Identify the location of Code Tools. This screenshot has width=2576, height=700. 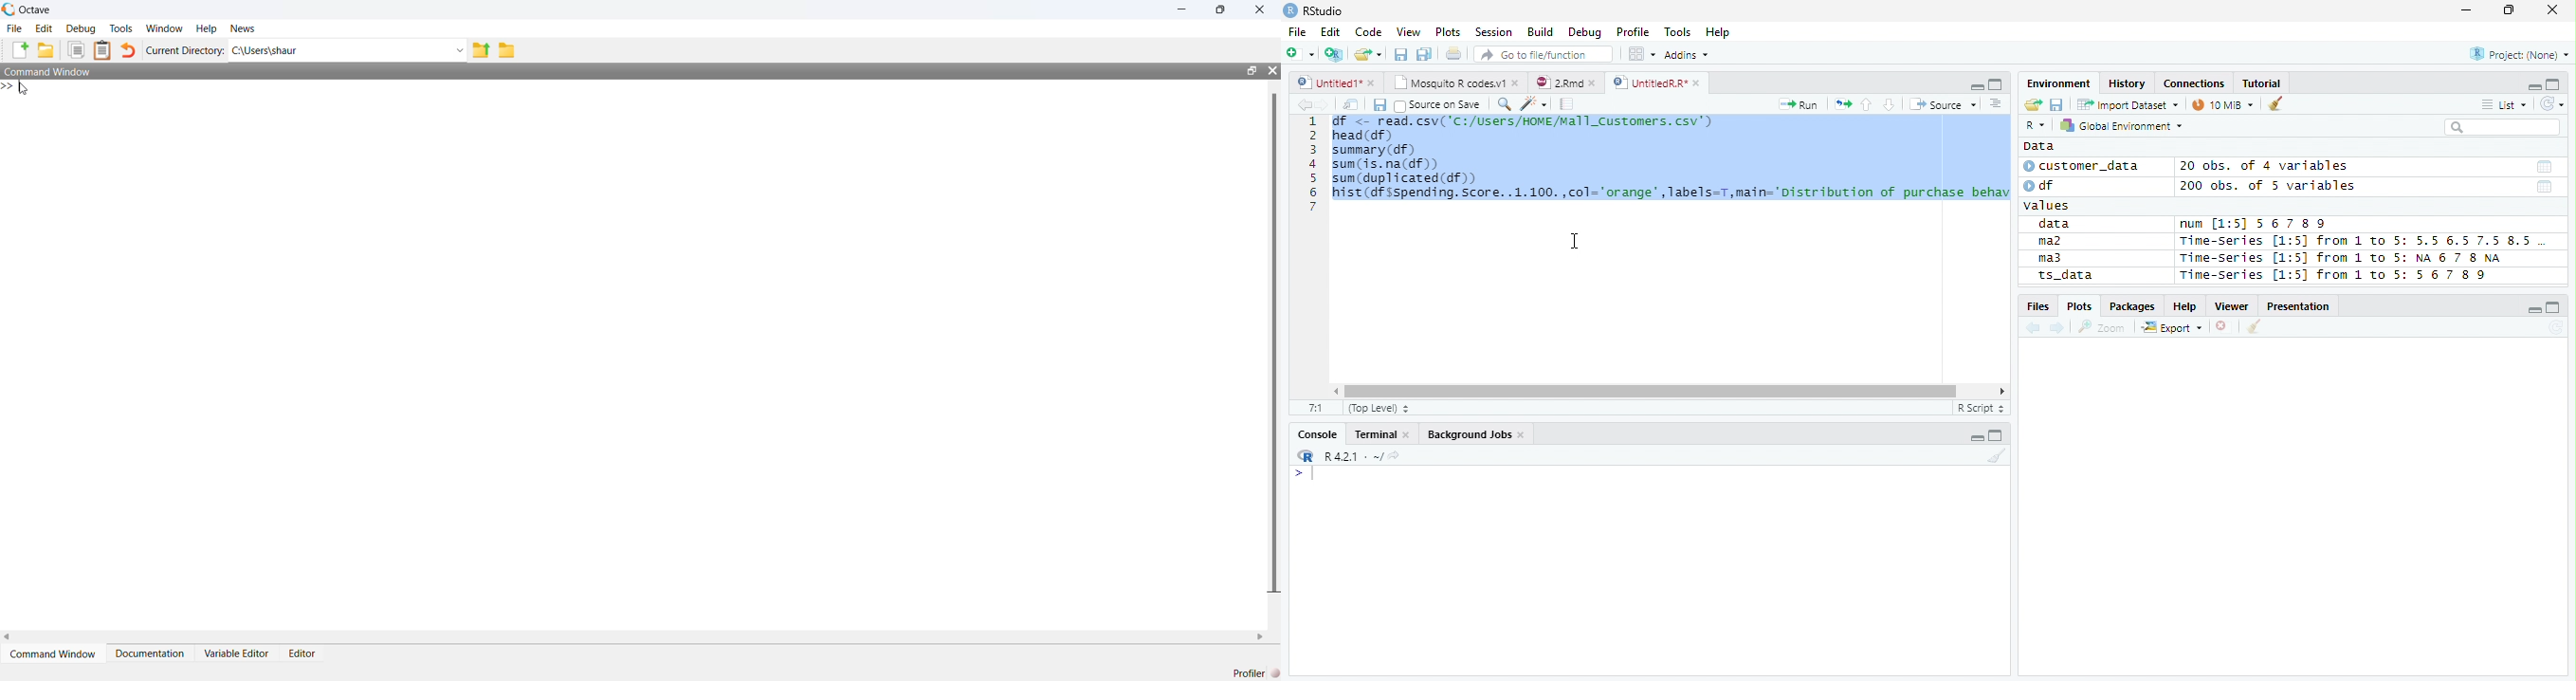
(1533, 104).